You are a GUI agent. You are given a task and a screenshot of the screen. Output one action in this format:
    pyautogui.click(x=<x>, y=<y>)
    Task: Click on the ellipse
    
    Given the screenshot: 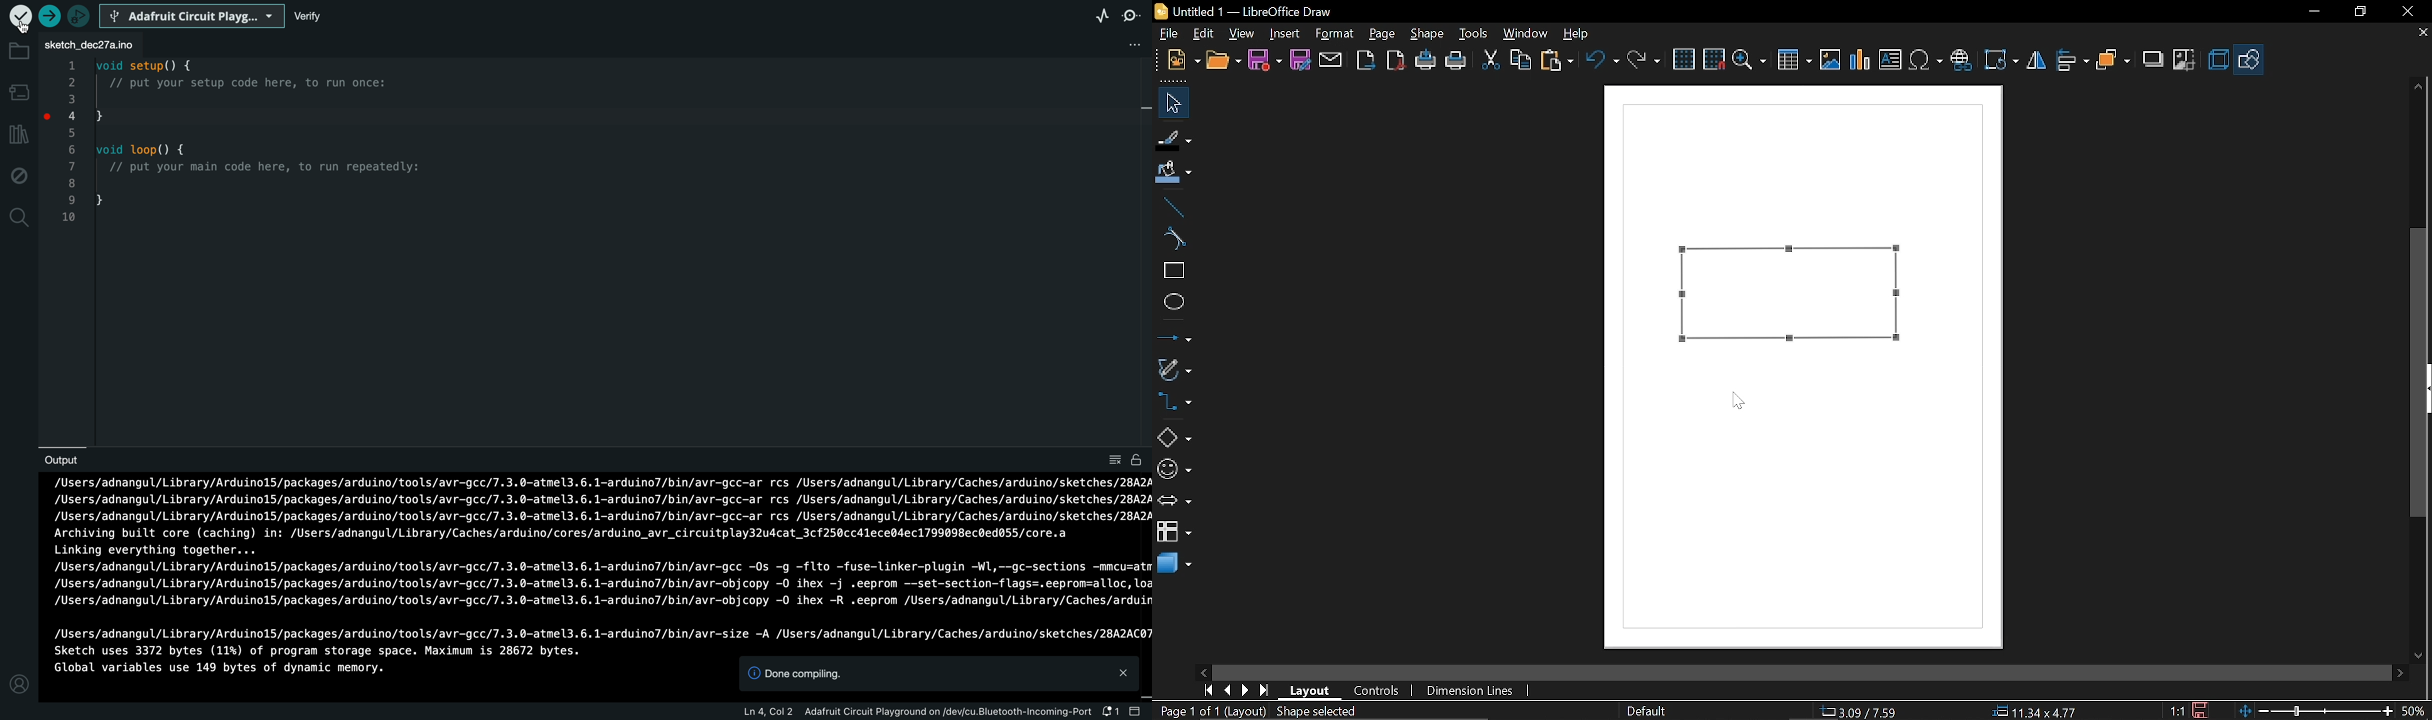 What is the action you would take?
    pyautogui.click(x=1170, y=301)
    